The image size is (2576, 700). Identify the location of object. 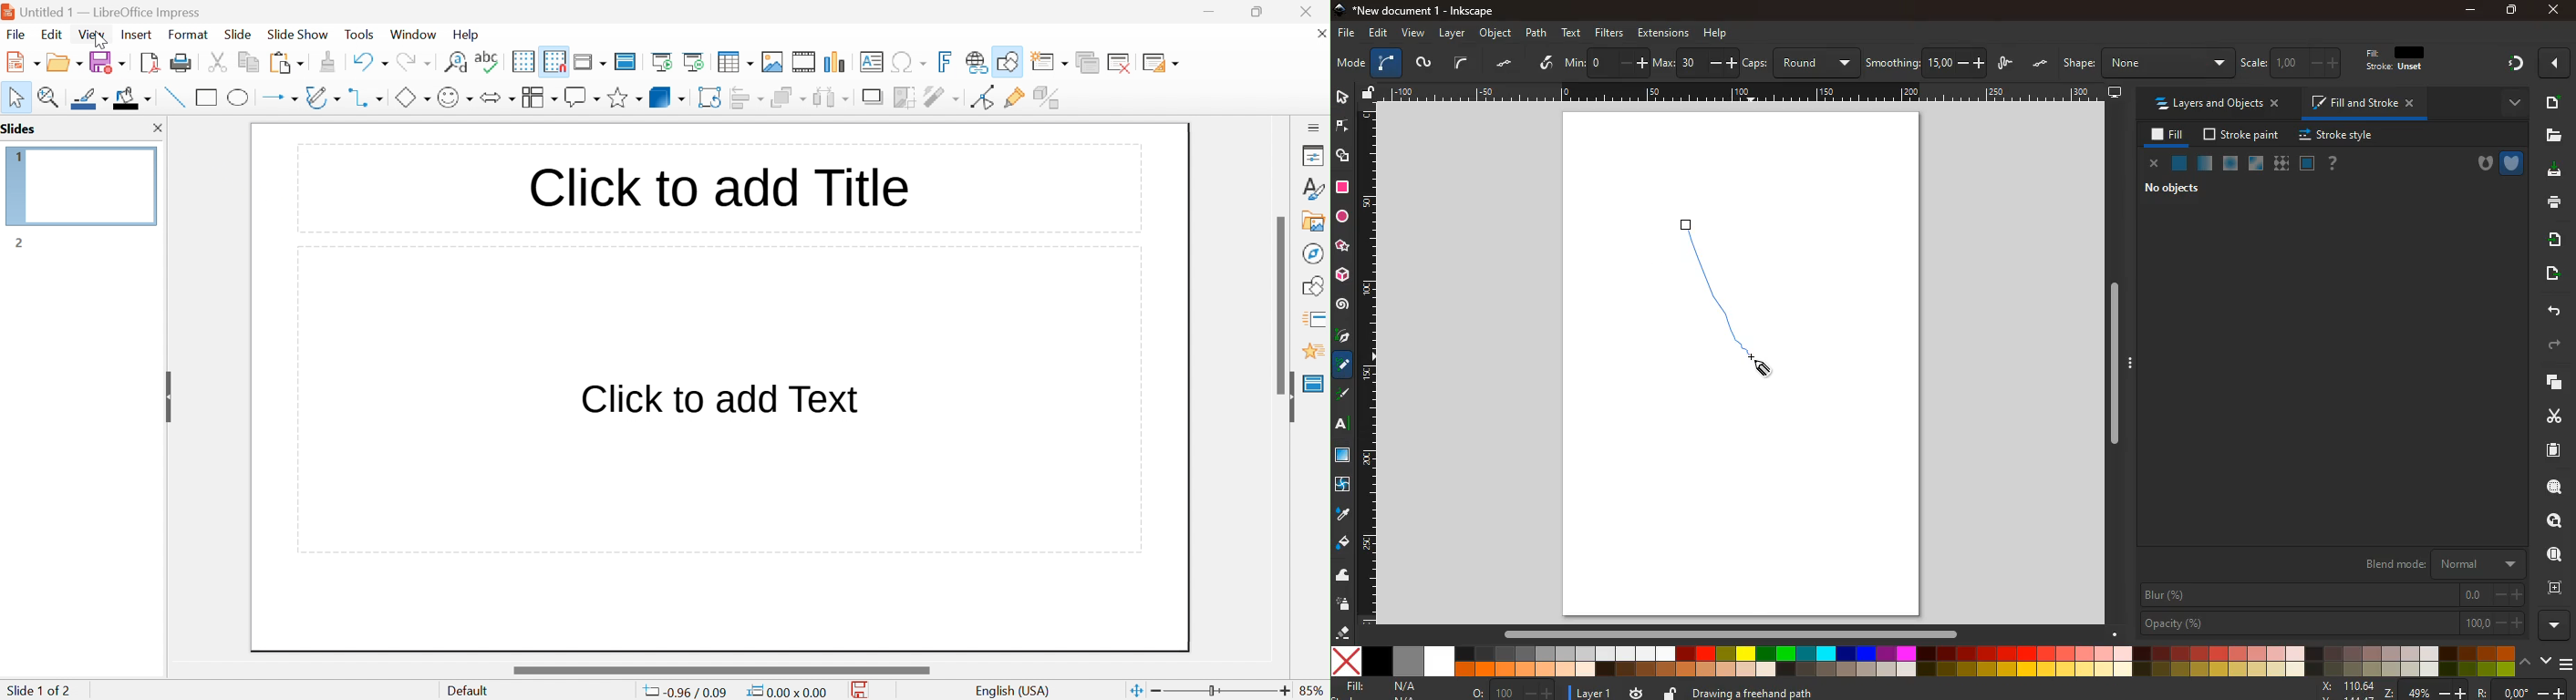
(1497, 33).